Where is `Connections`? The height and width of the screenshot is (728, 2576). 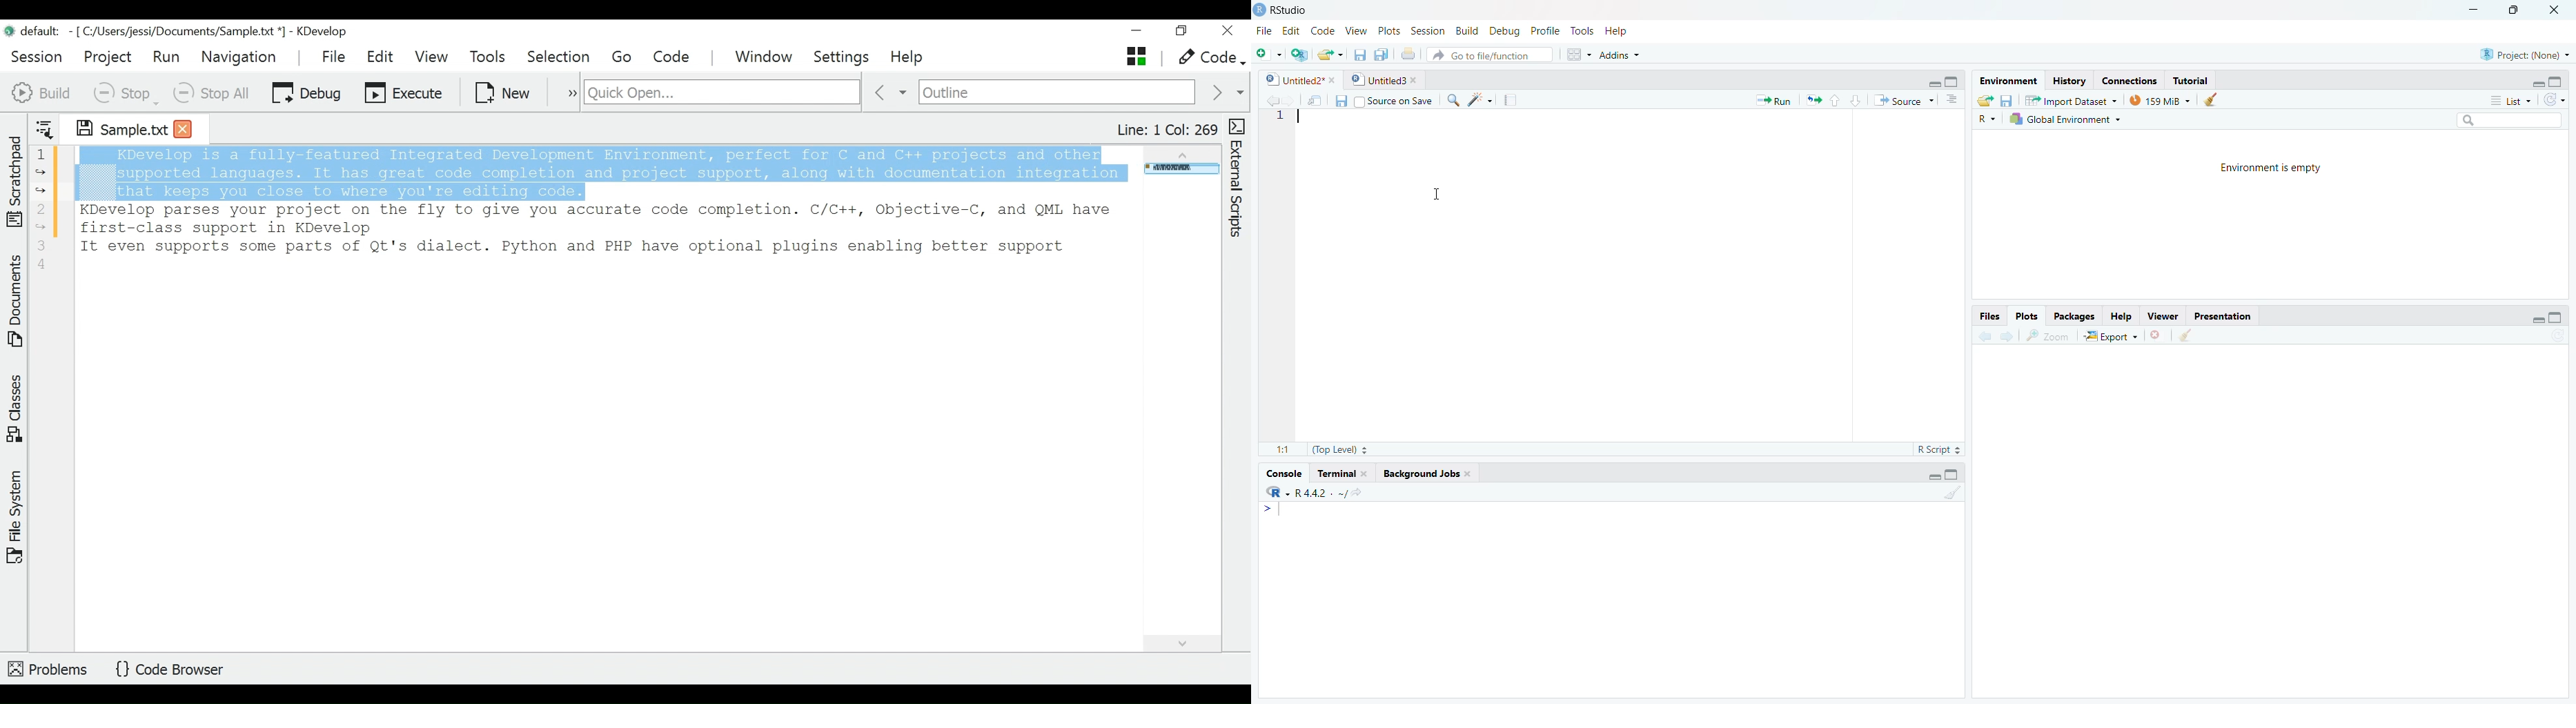
Connections is located at coordinates (2131, 81).